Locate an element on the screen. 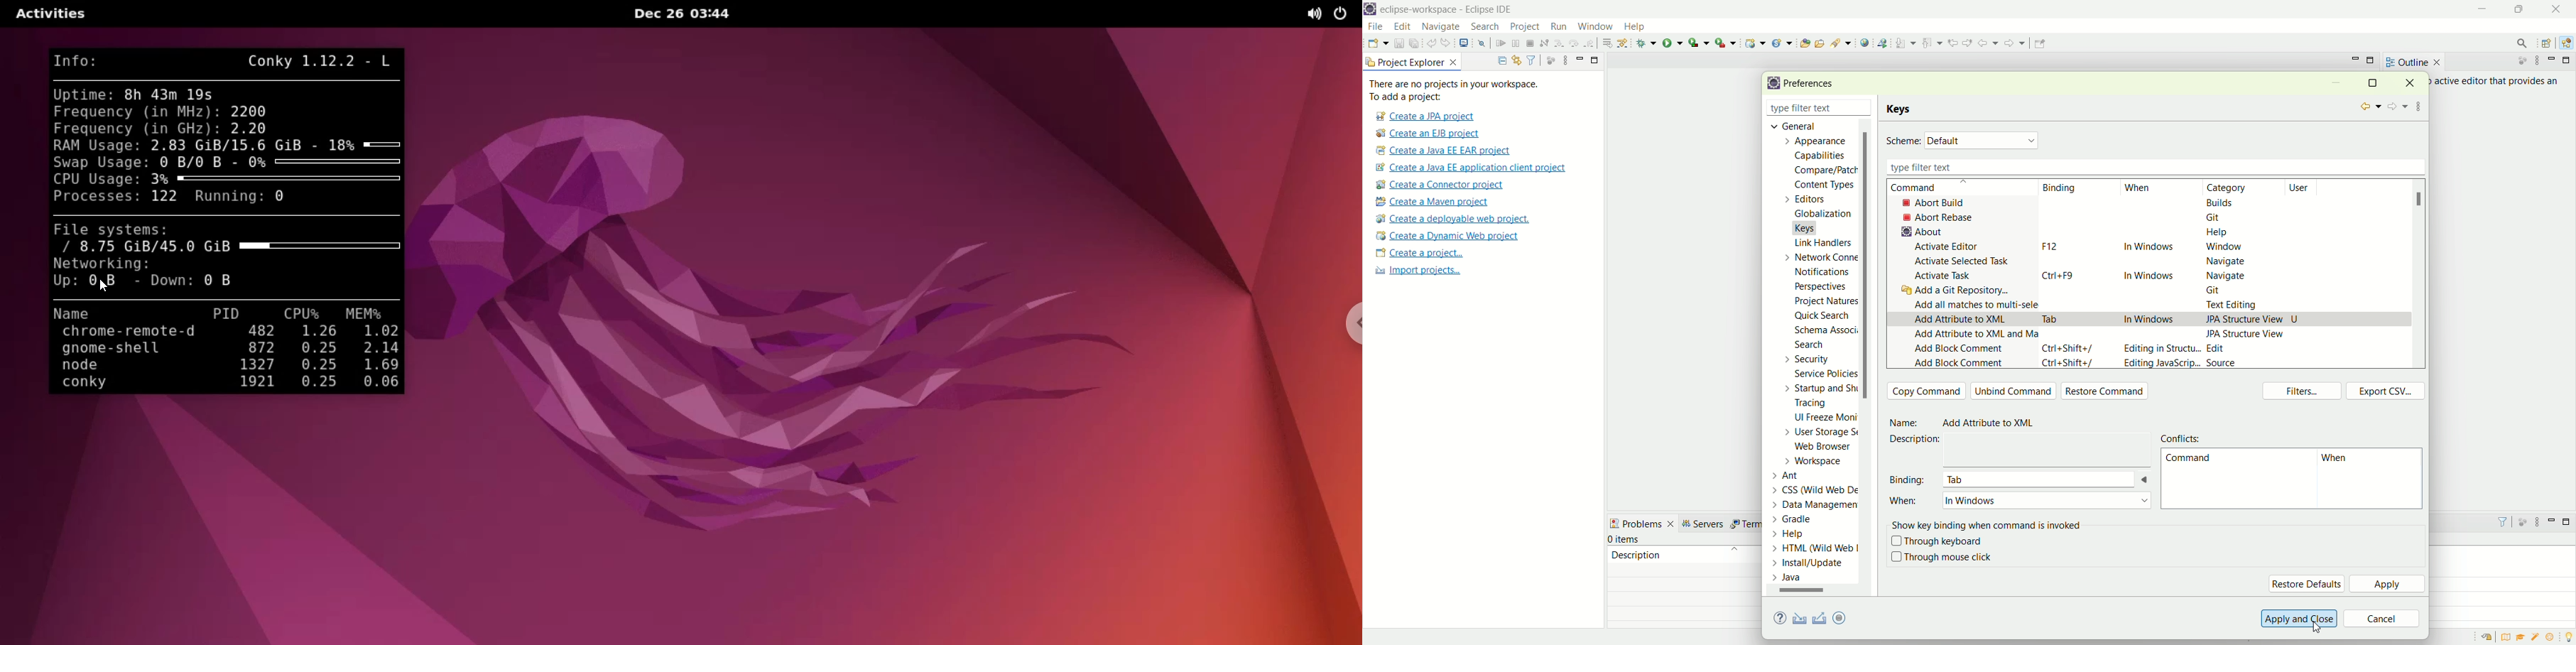 Image resolution: width=2576 pixels, height=672 pixels. step return is located at coordinates (1591, 42).